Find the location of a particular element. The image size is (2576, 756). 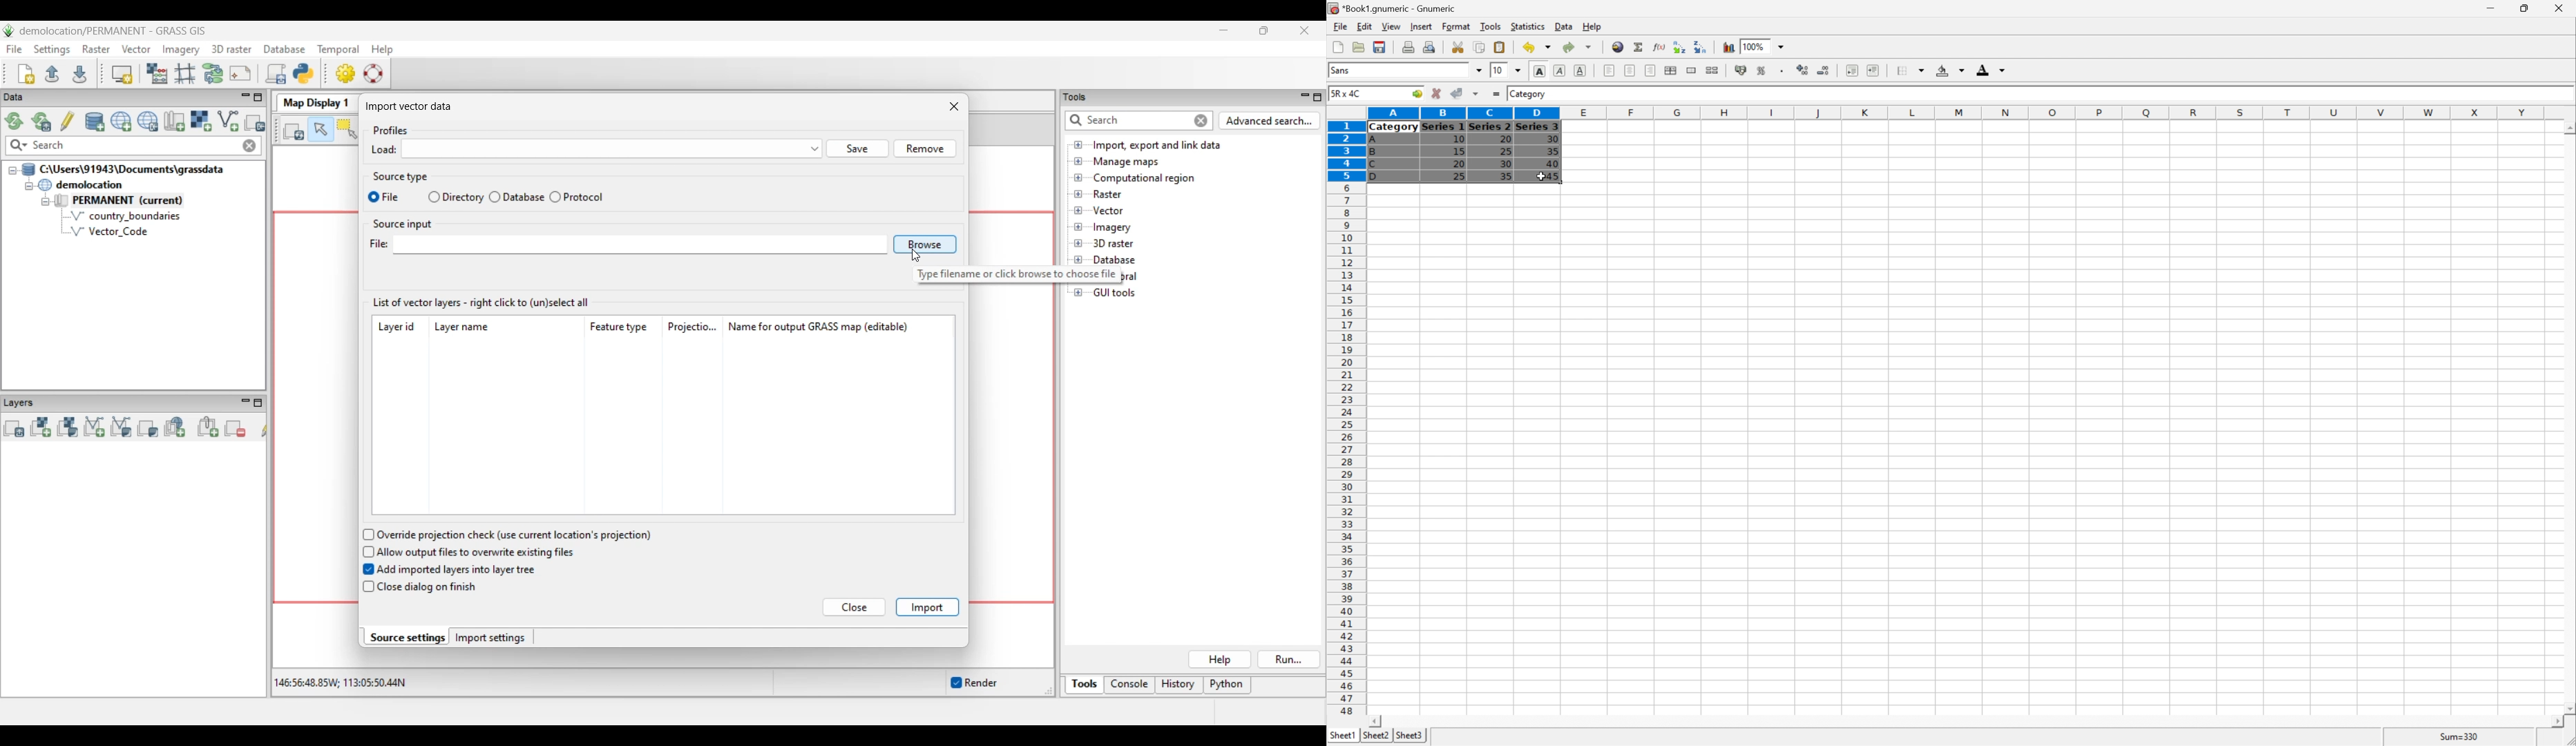

Edit is located at coordinates (1365, 25).